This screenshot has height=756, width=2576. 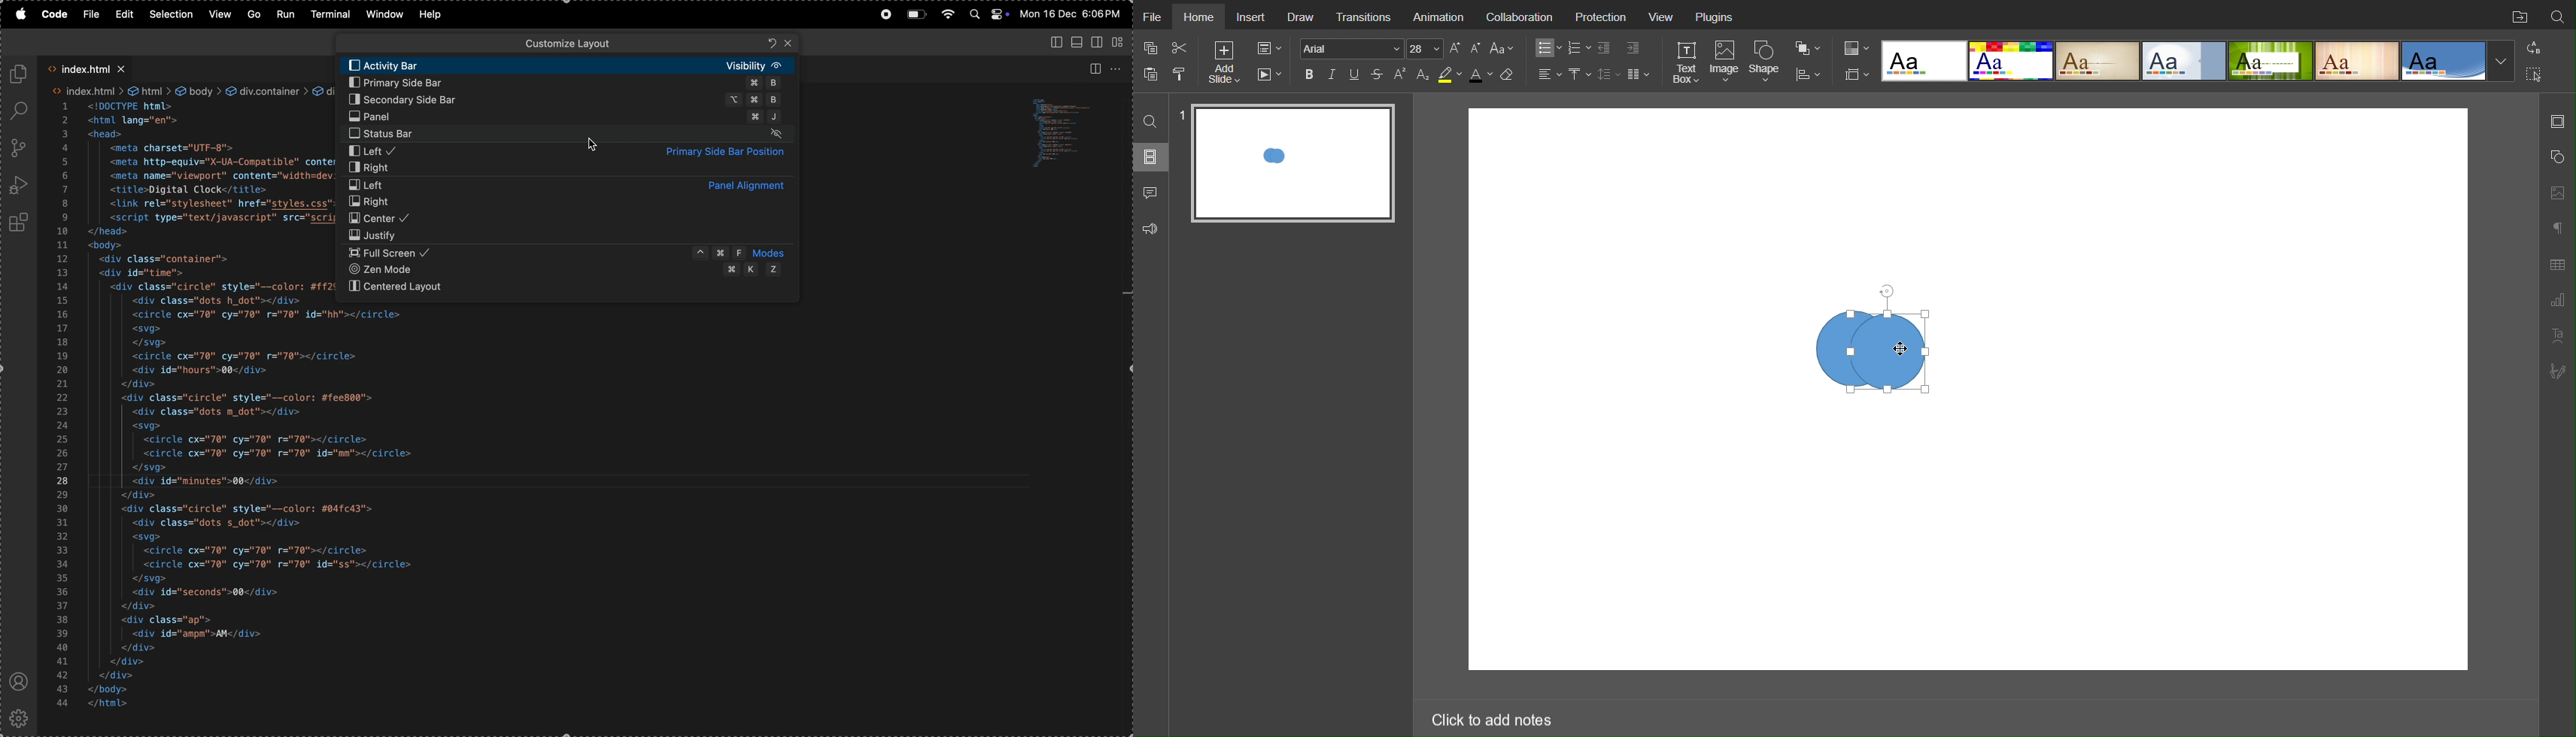 What do you see at coordinates (2557, 301) in the screenshot?
I see `Paragraph Settings` at bounding box center [2557, 301].